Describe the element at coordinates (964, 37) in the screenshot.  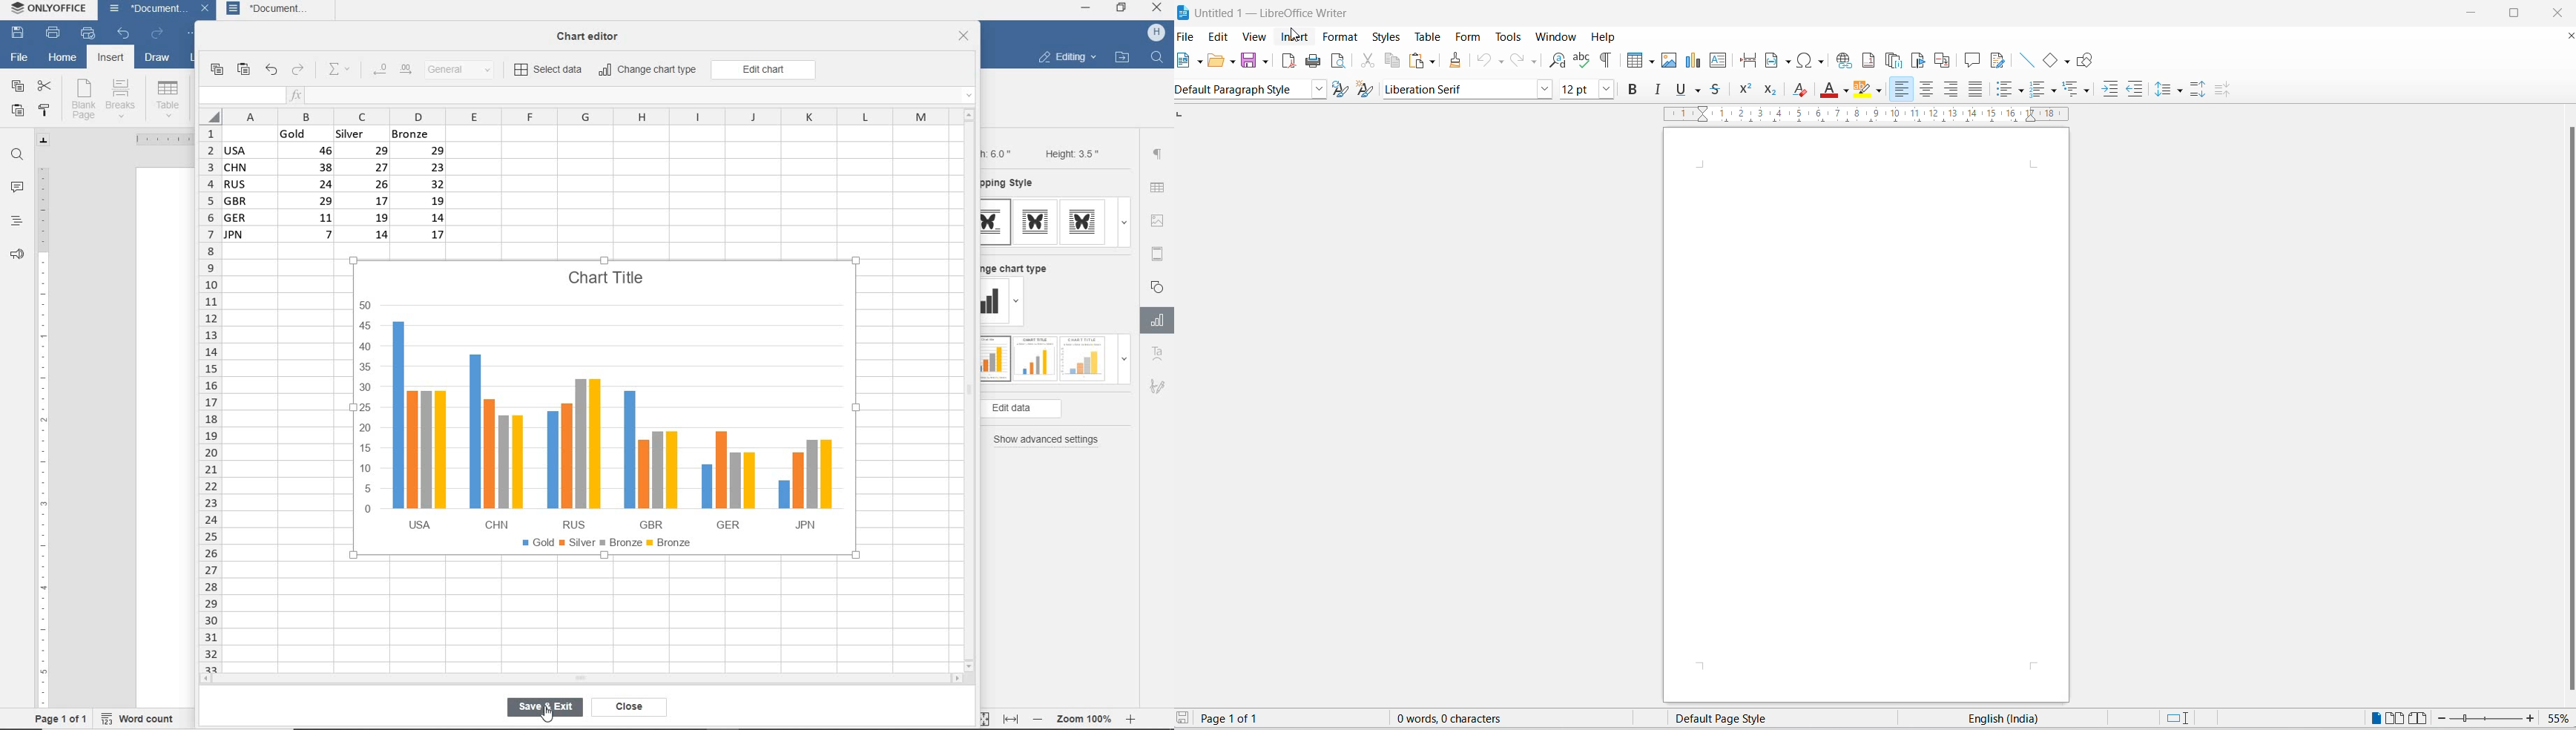
I see `close` at that location.